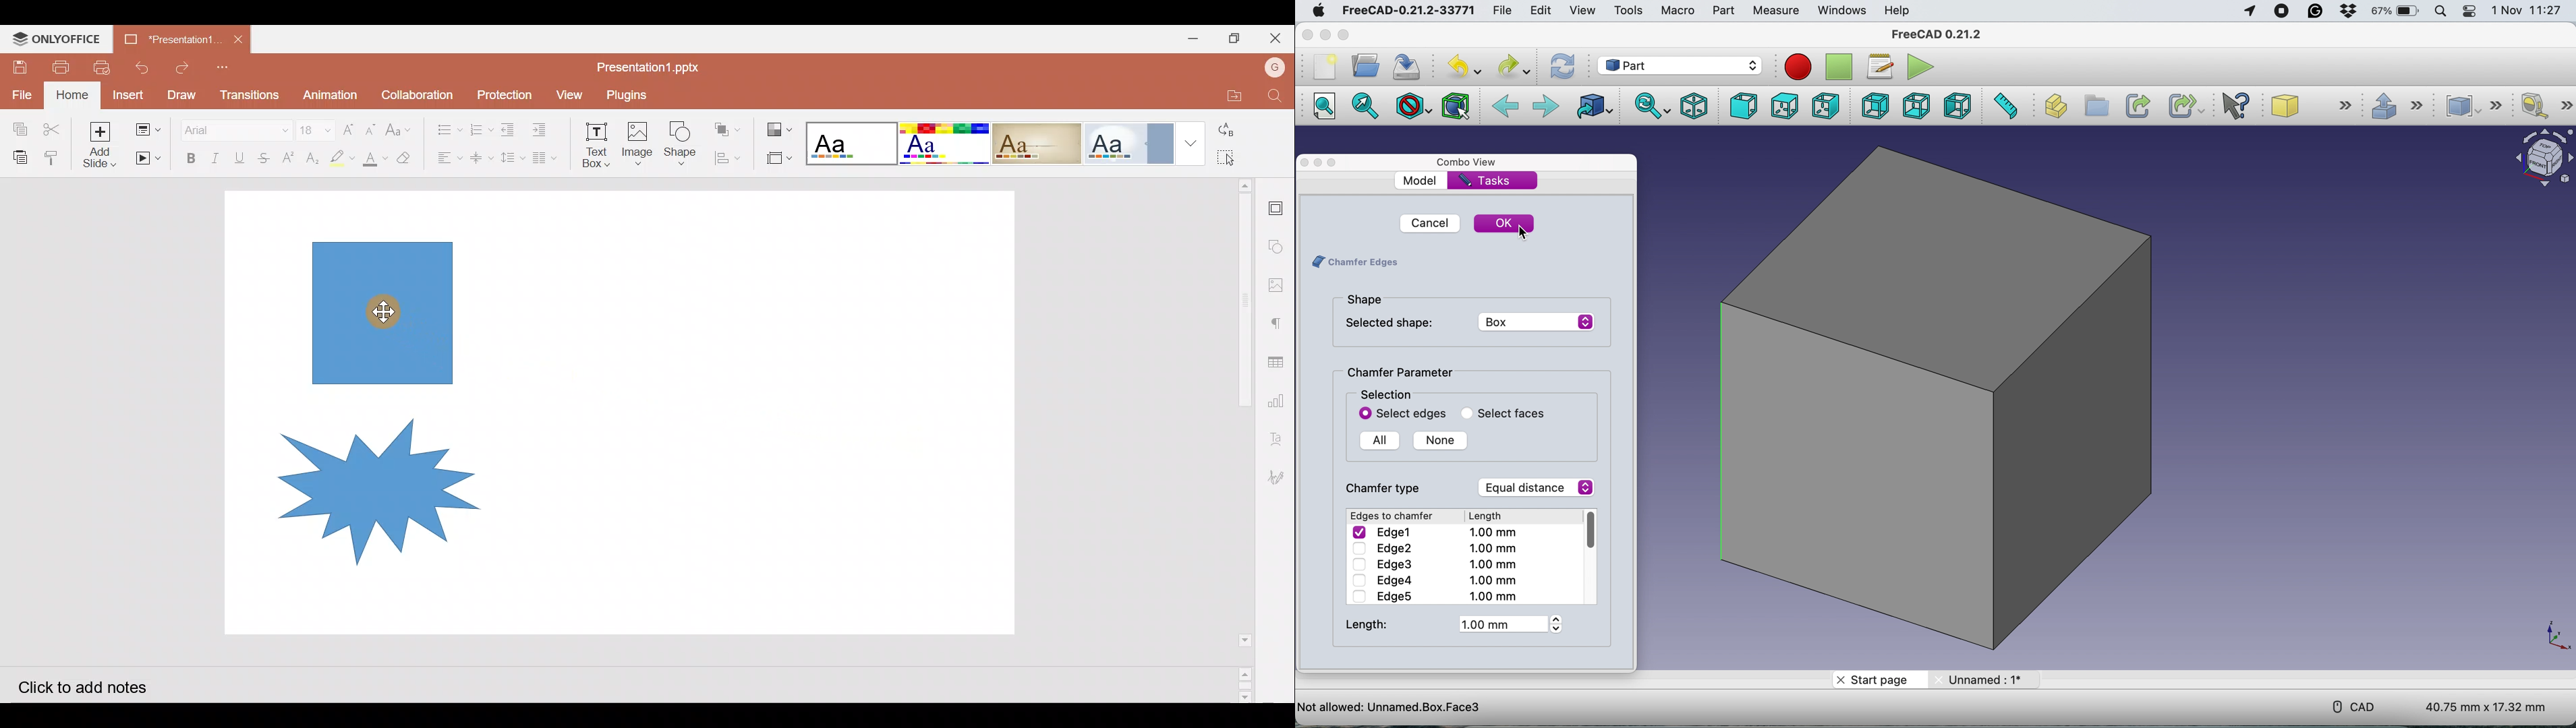  I want to click on Object 2, so click(364, 491).